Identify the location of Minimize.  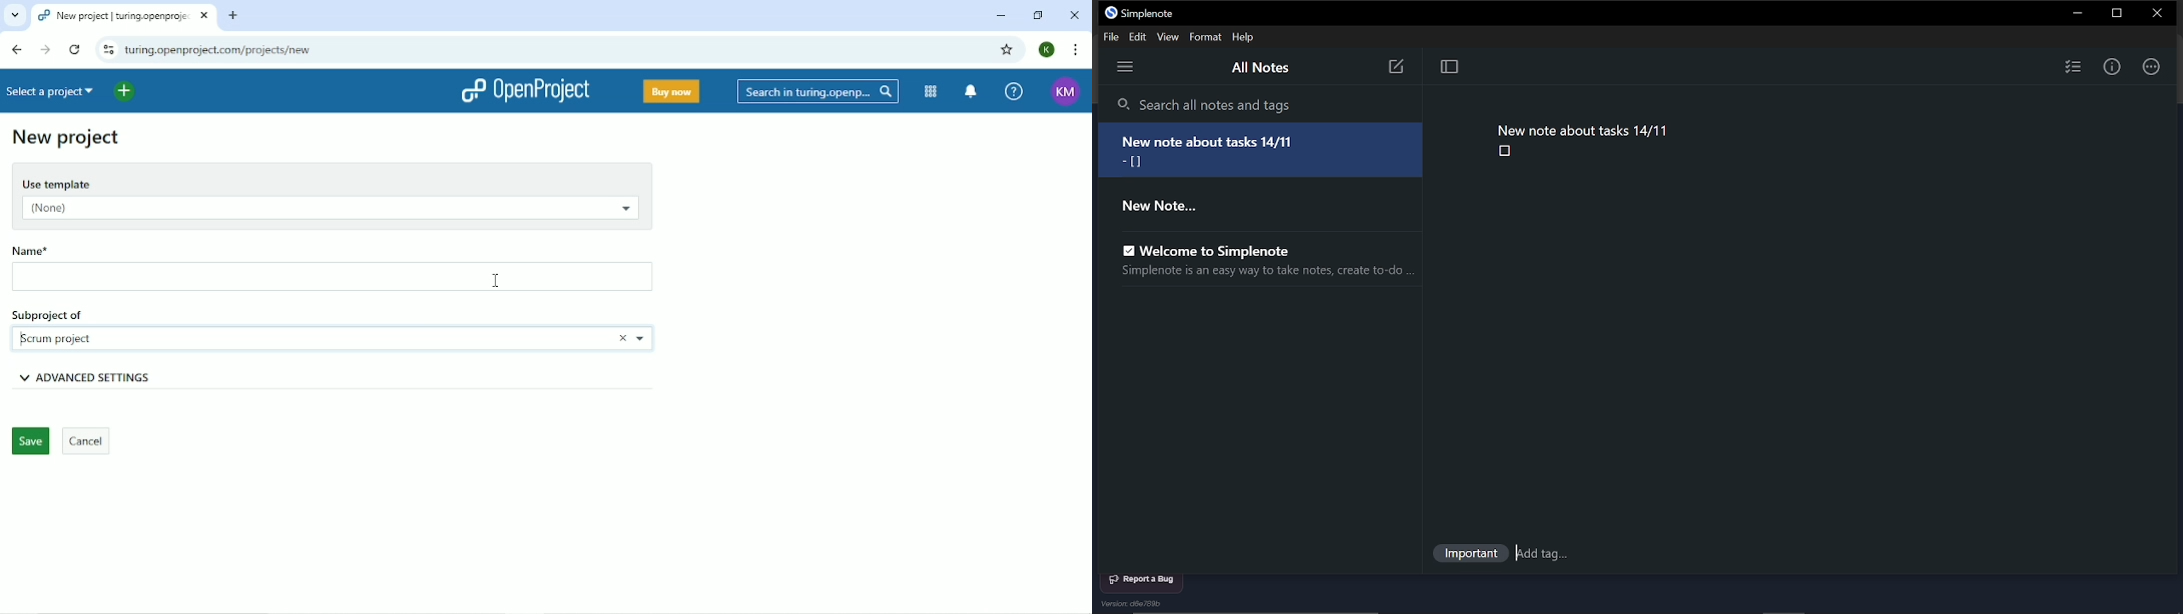
(2078, 14).